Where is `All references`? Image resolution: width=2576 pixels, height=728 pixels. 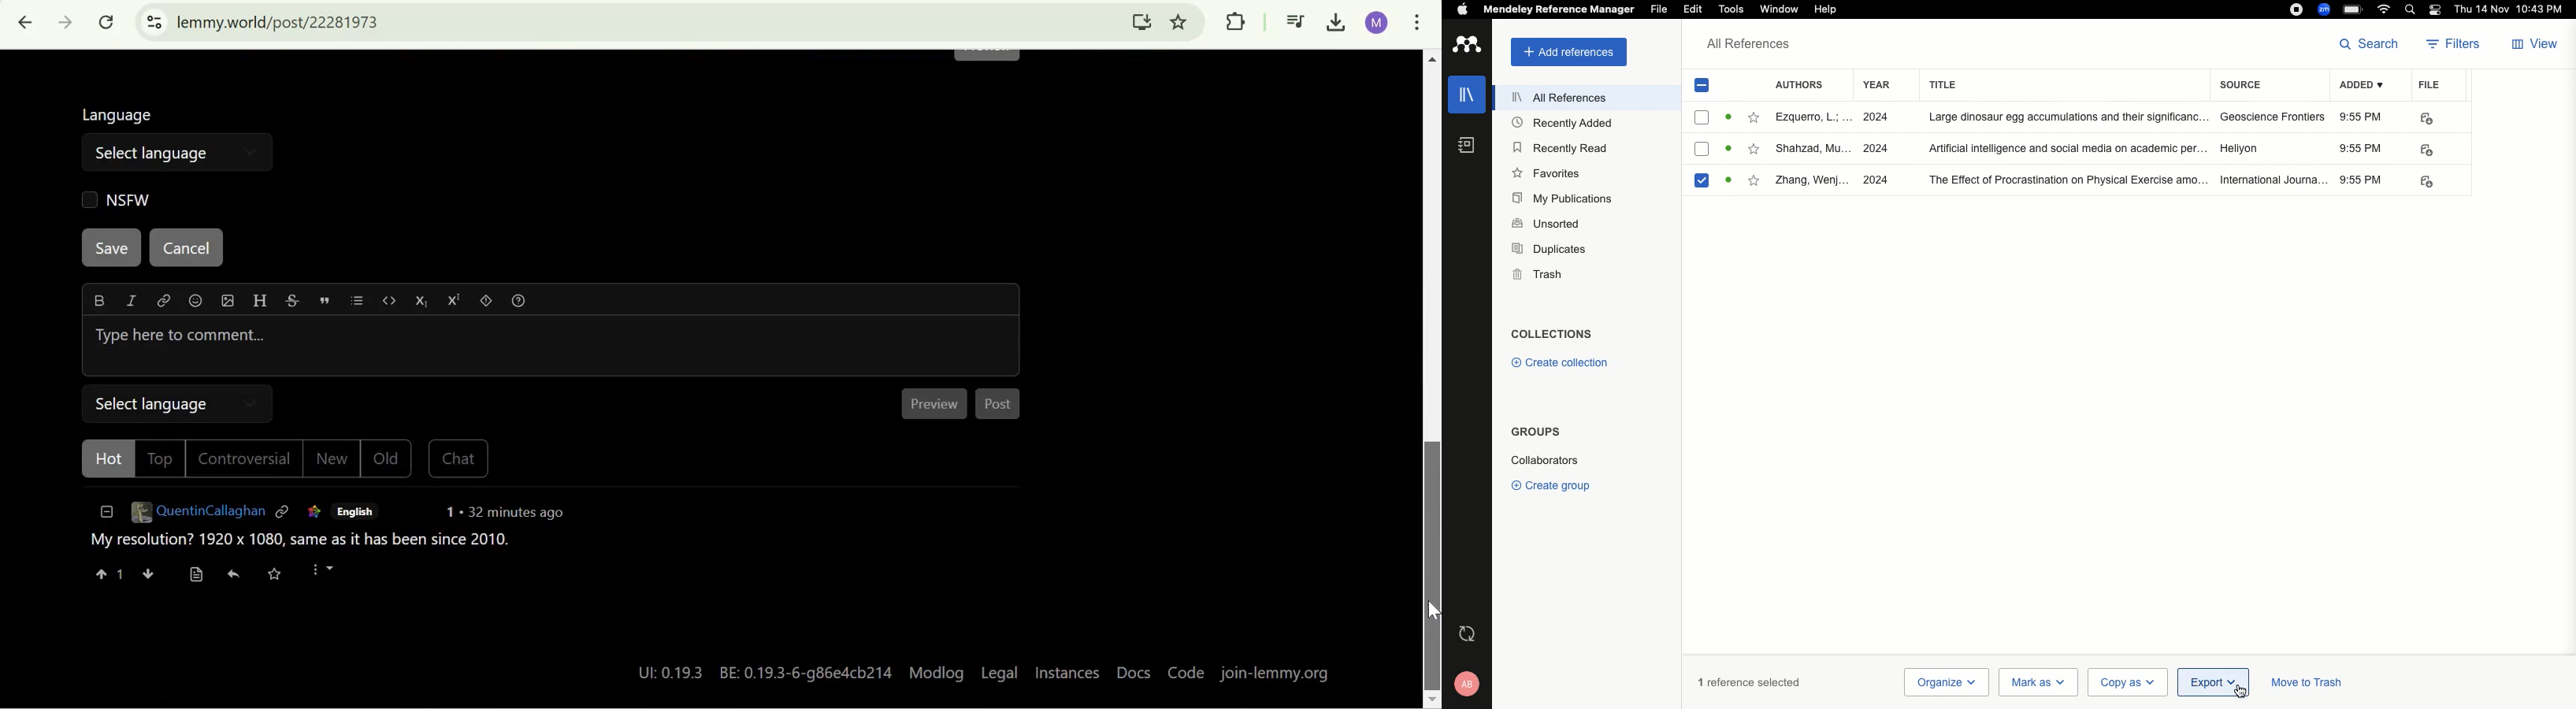
All references is located at coordinates (1560, 100).